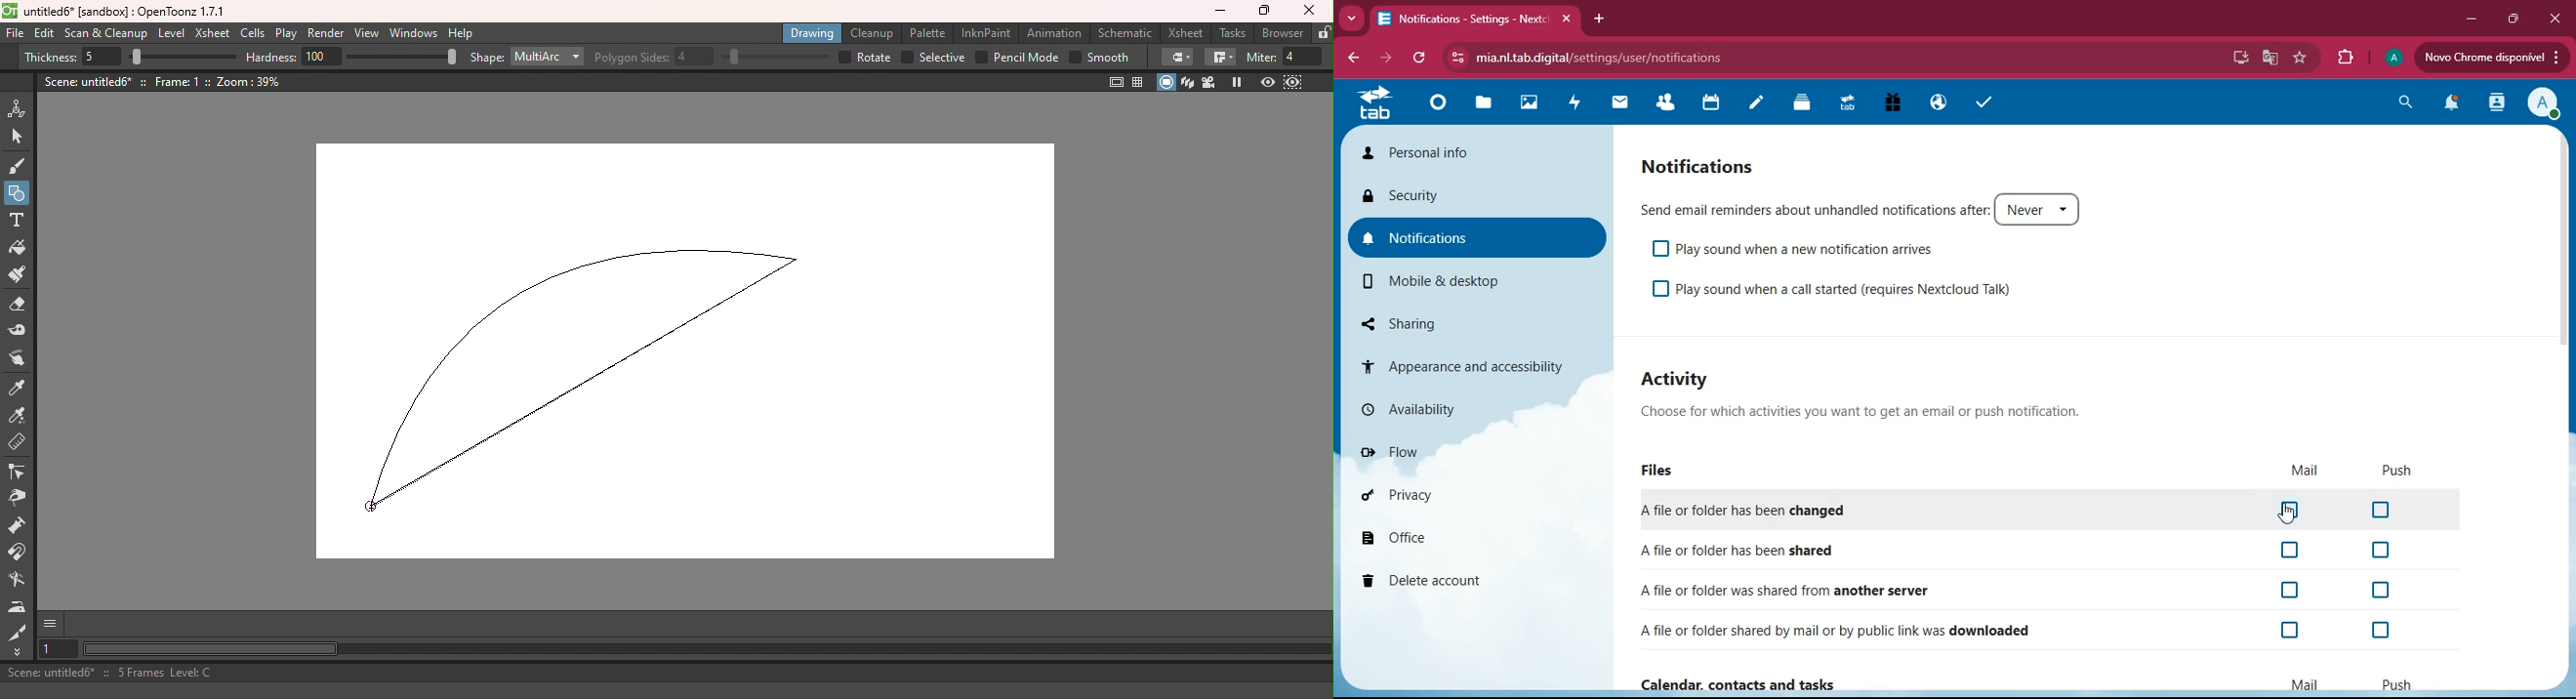 This screenshot has width=2576, height=700. Describe the element at coordinates (2499, 102) in the screenshot. I see `activity` at that location.